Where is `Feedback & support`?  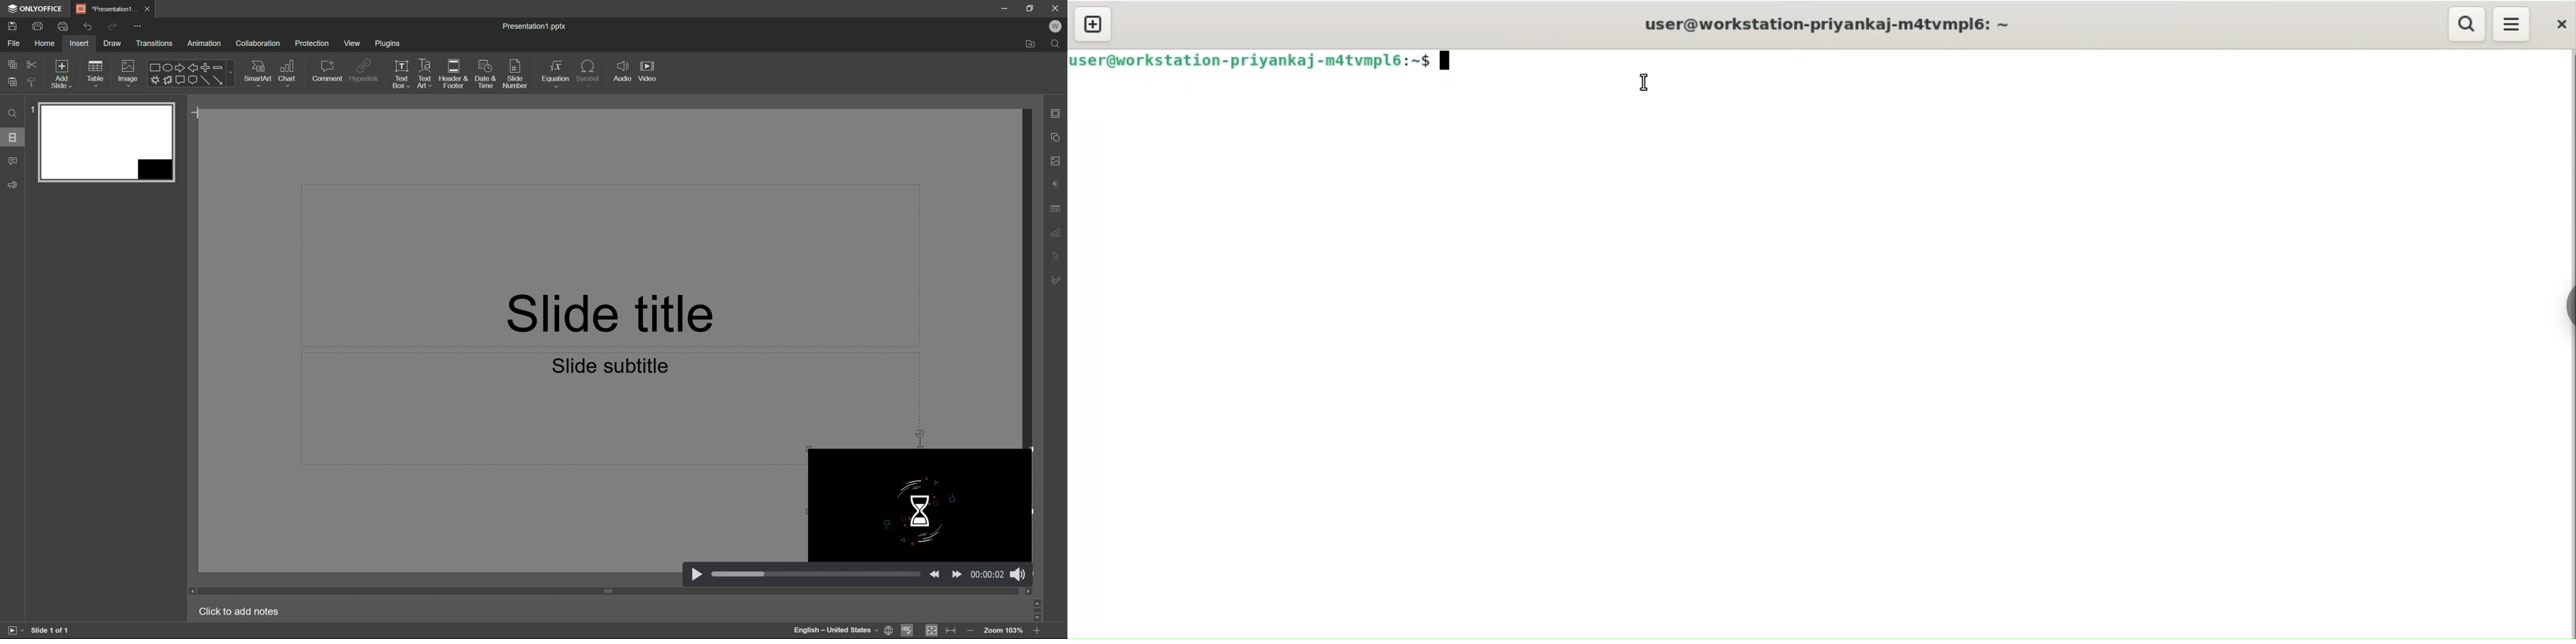 Feedback & support is located at coordinates (14, 184).